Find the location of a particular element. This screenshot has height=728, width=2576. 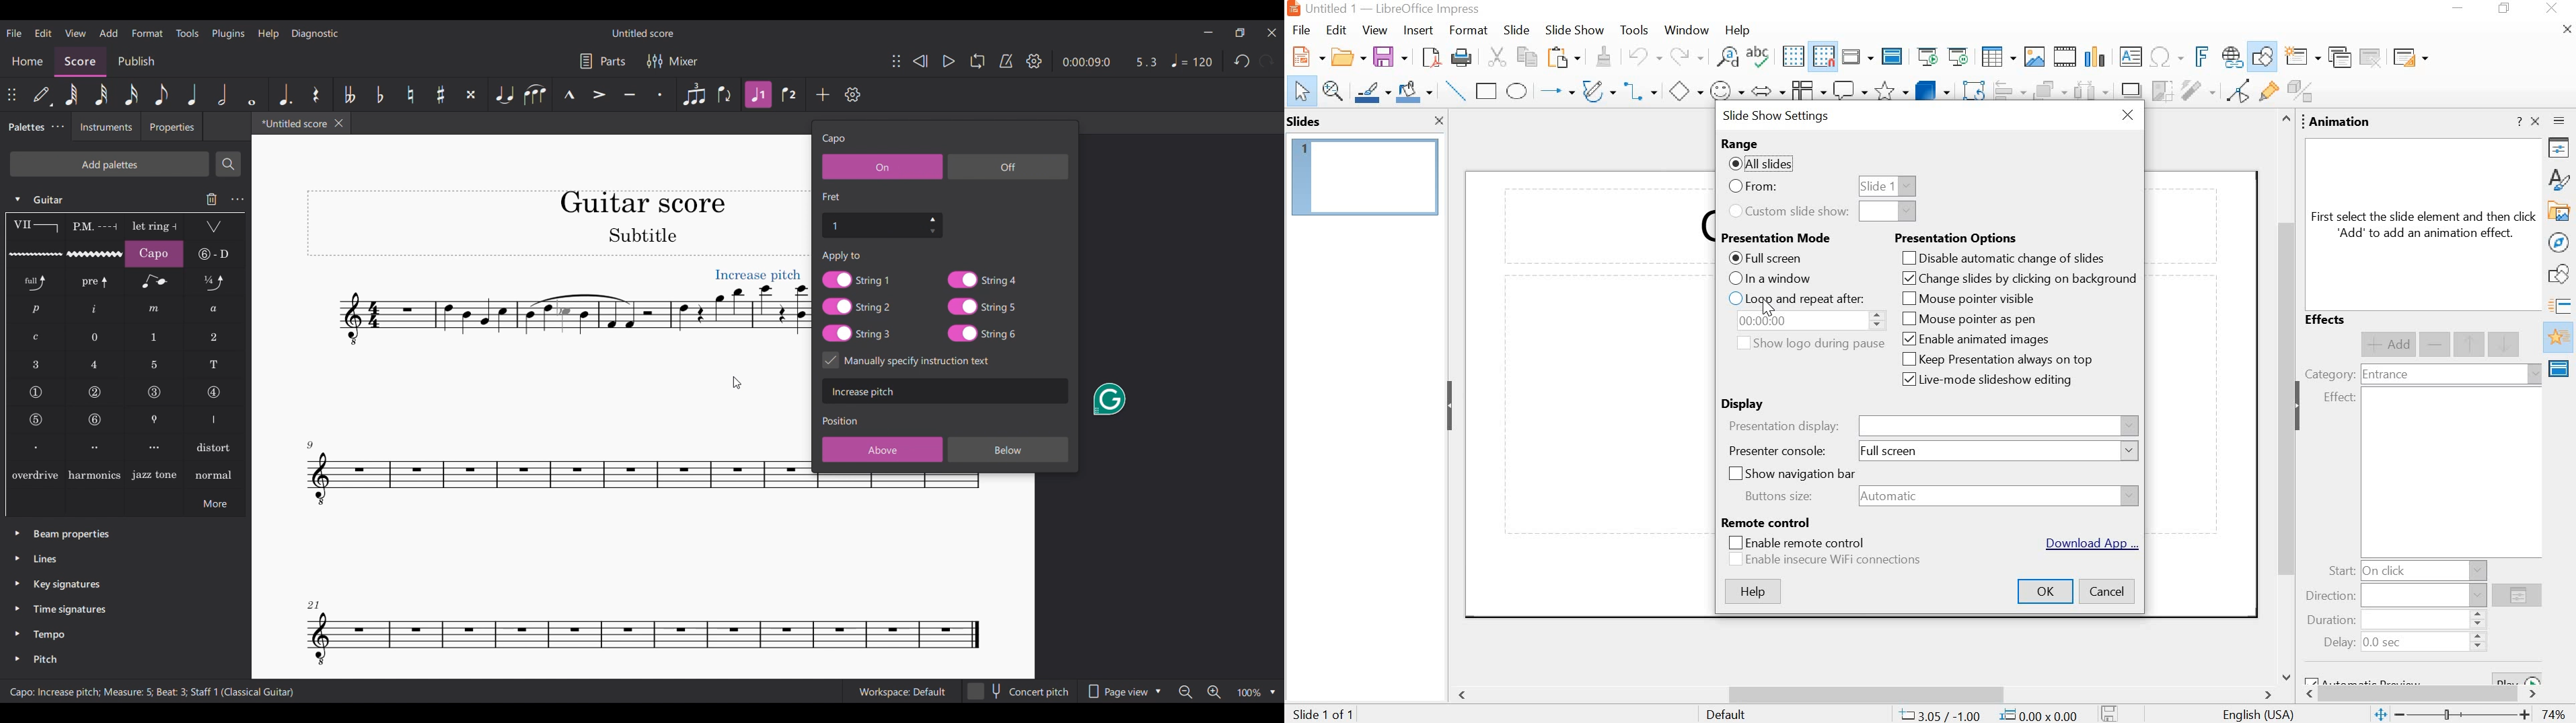

Redo is located at coordinates (1267, 61).